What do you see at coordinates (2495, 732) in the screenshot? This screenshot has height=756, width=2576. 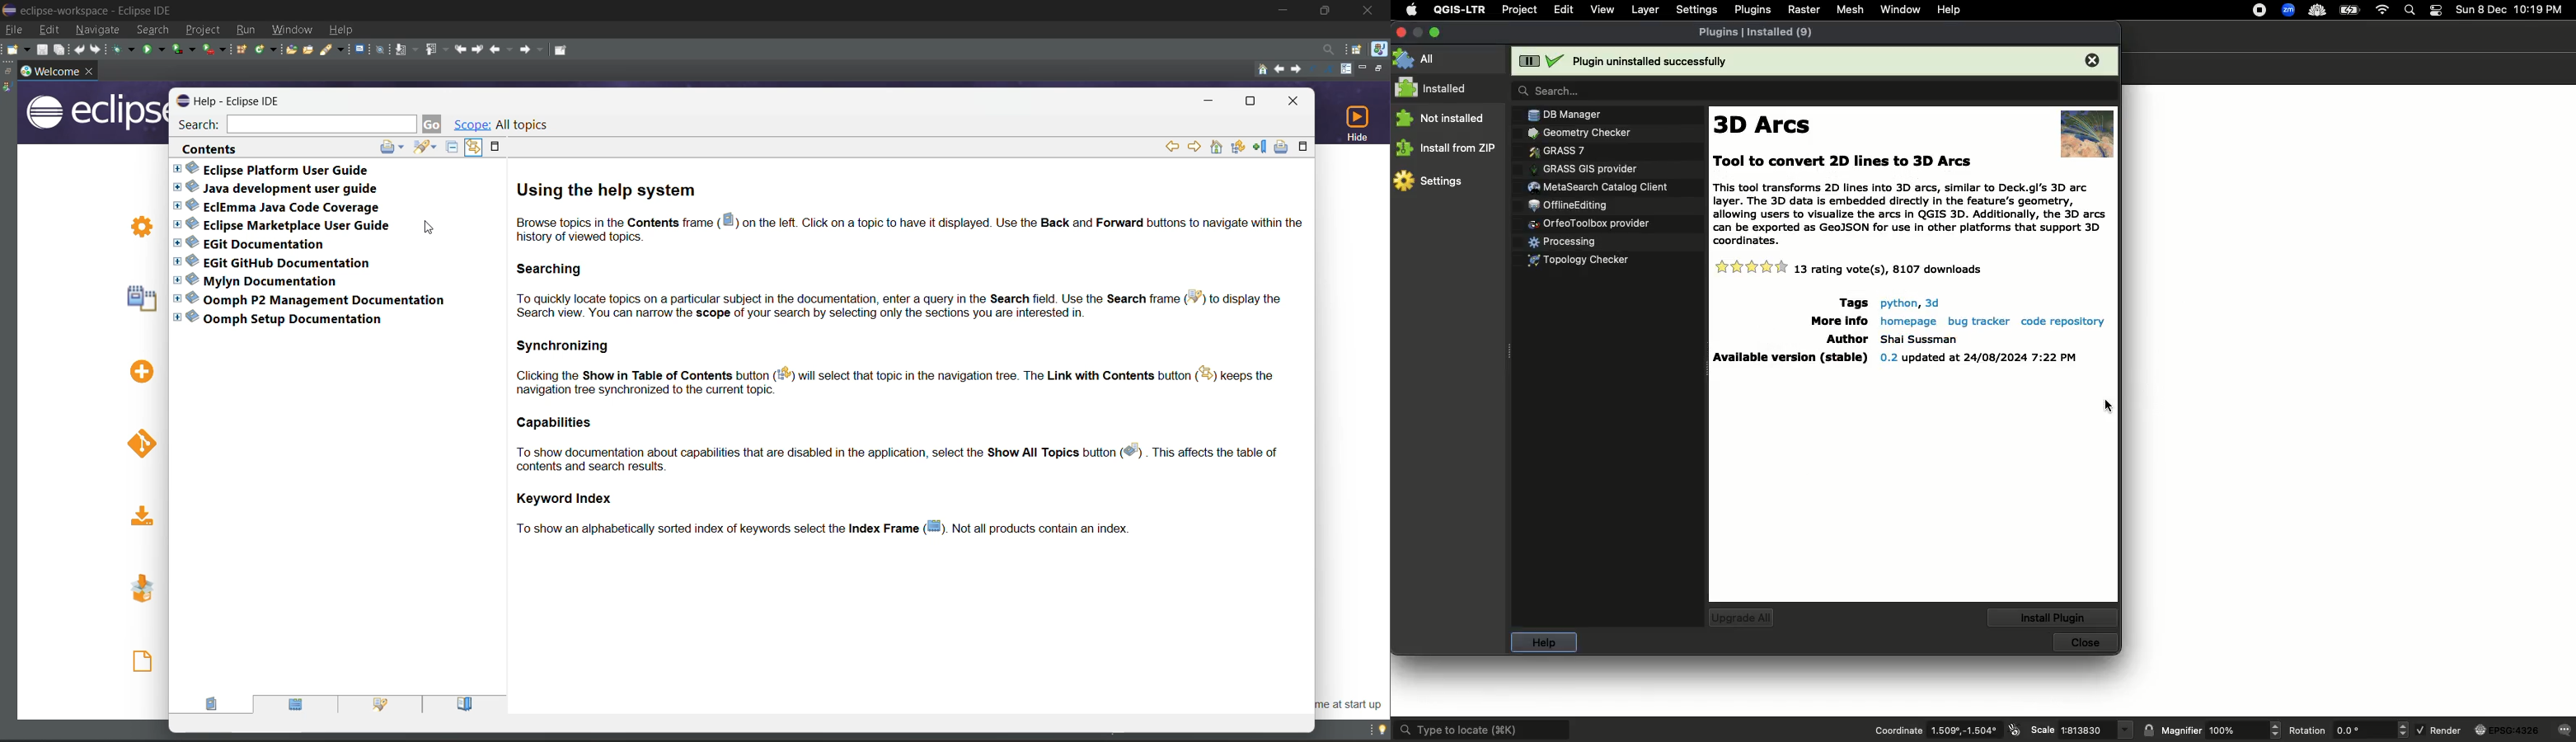 I see `Render` at bounding box center [2495, 732].